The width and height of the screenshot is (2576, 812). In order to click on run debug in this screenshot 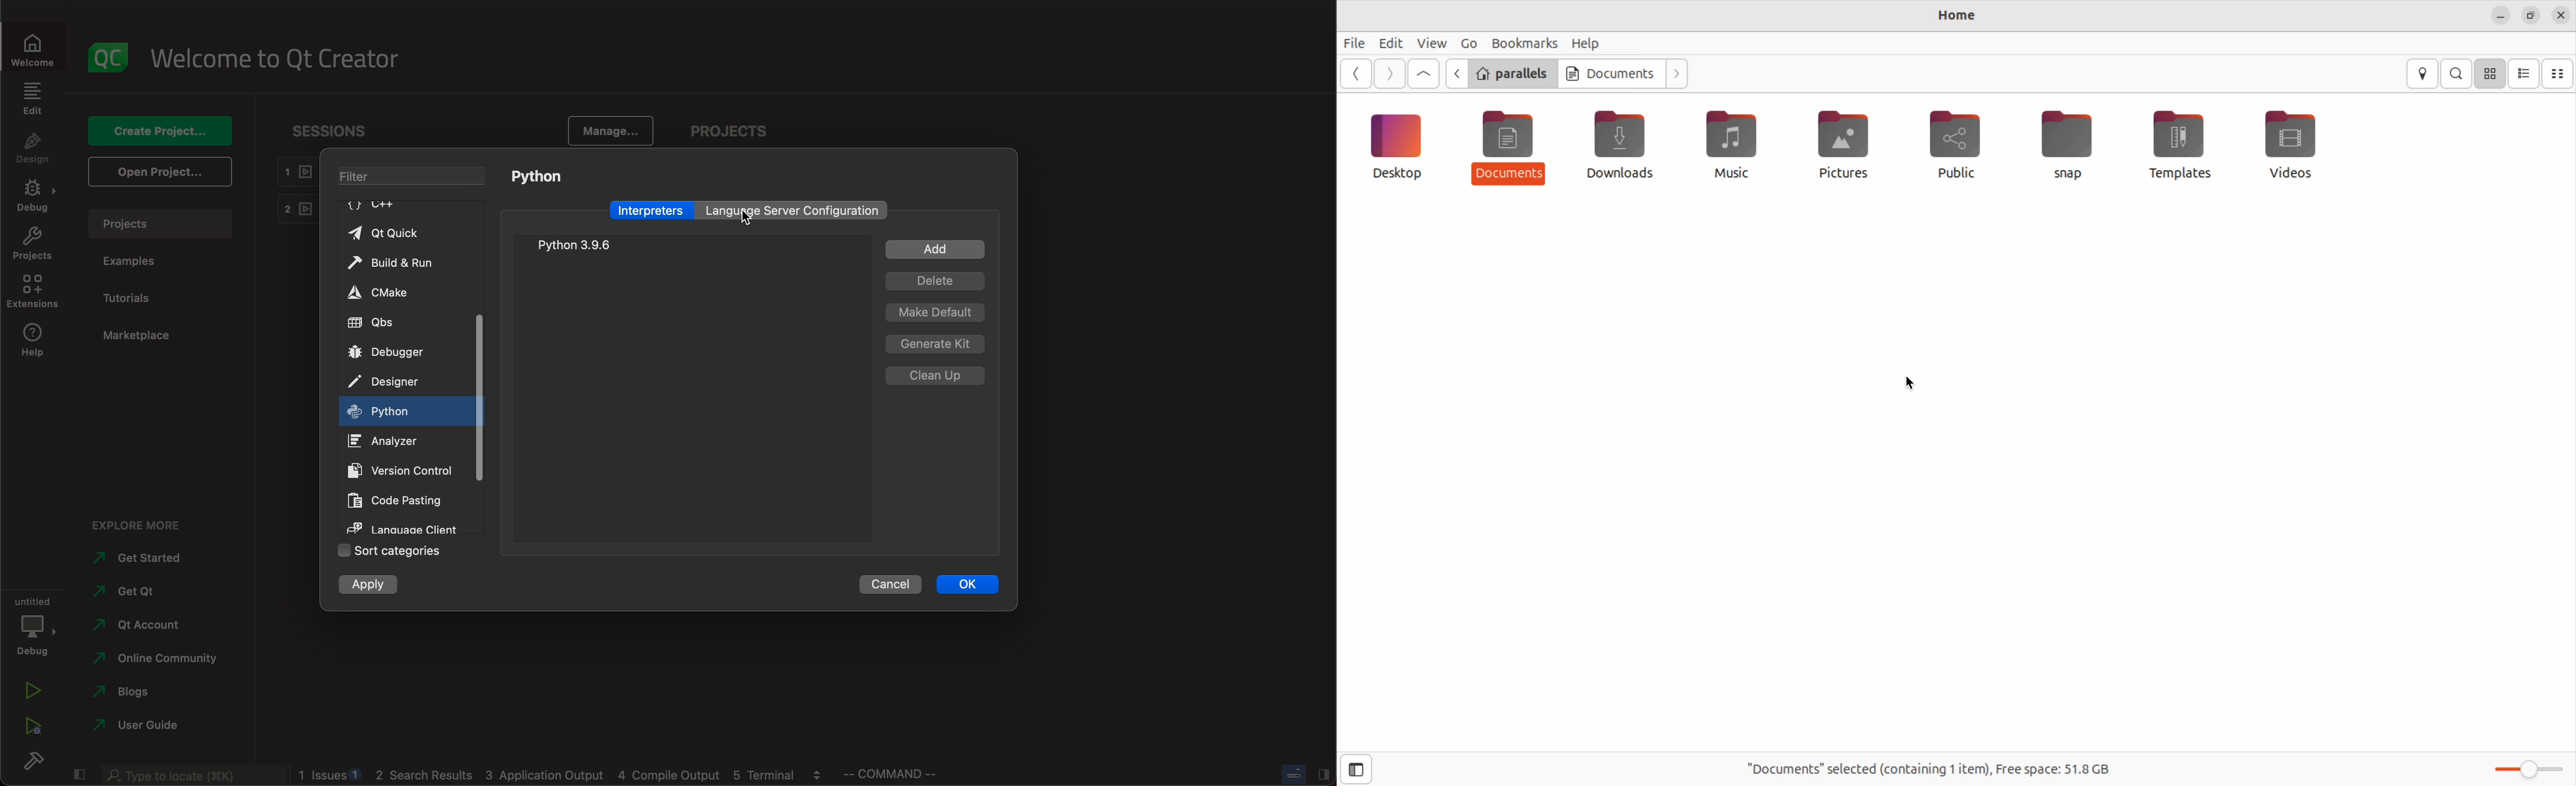, I will do `click(28, 728)`.